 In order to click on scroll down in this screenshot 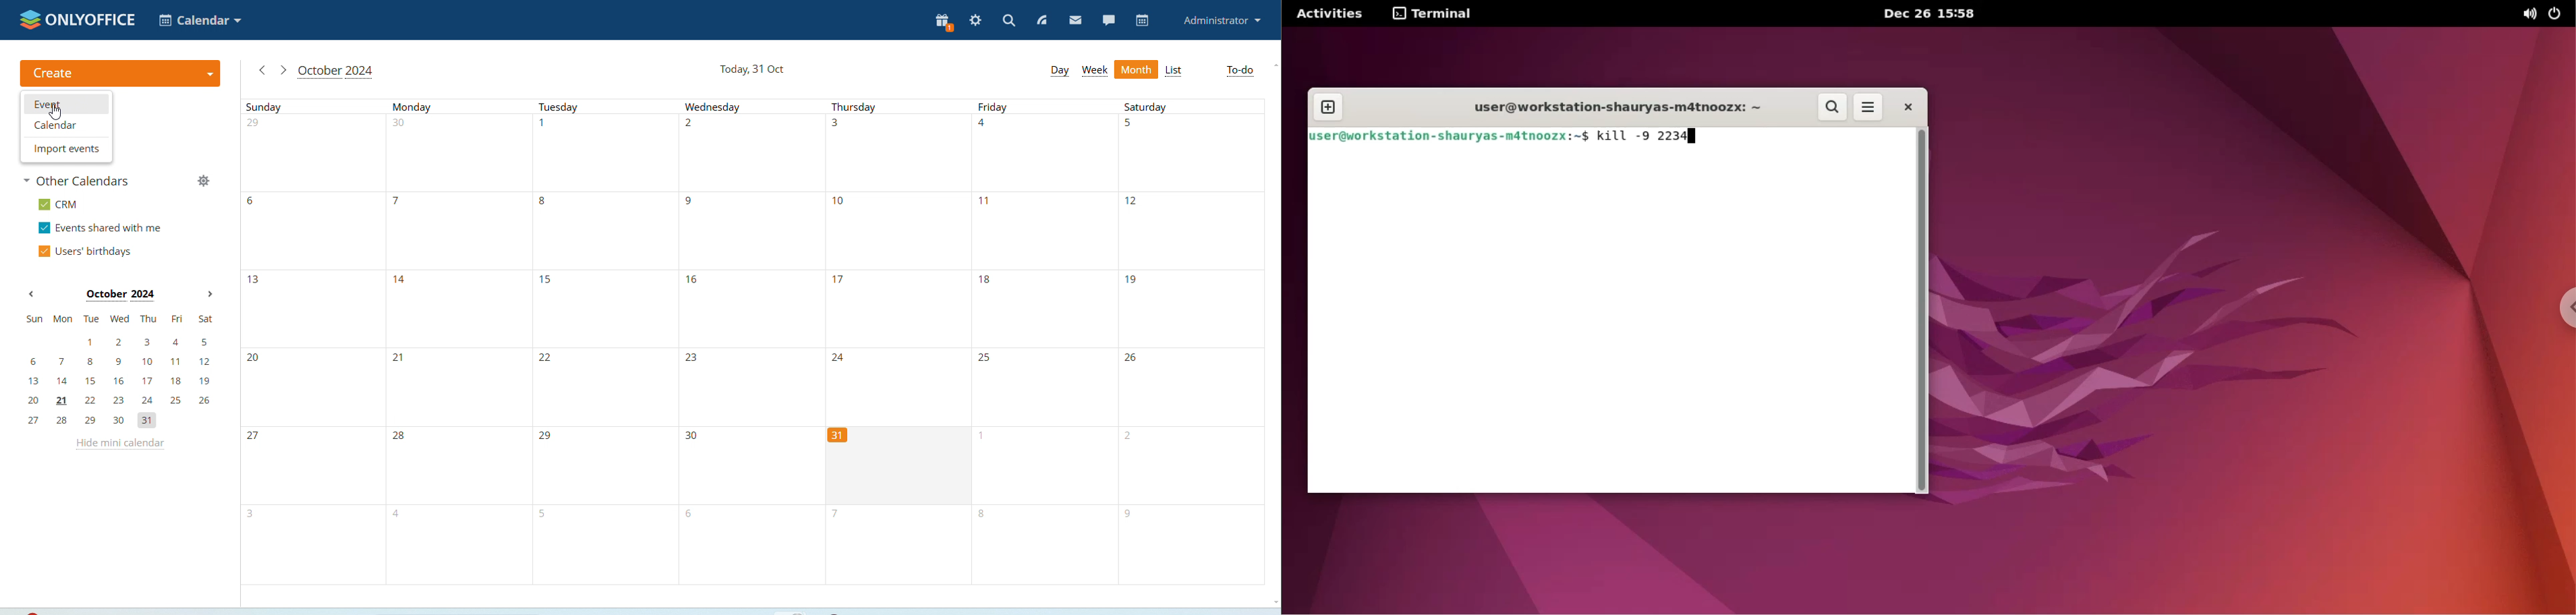, I will do `click(1278, 602)`.